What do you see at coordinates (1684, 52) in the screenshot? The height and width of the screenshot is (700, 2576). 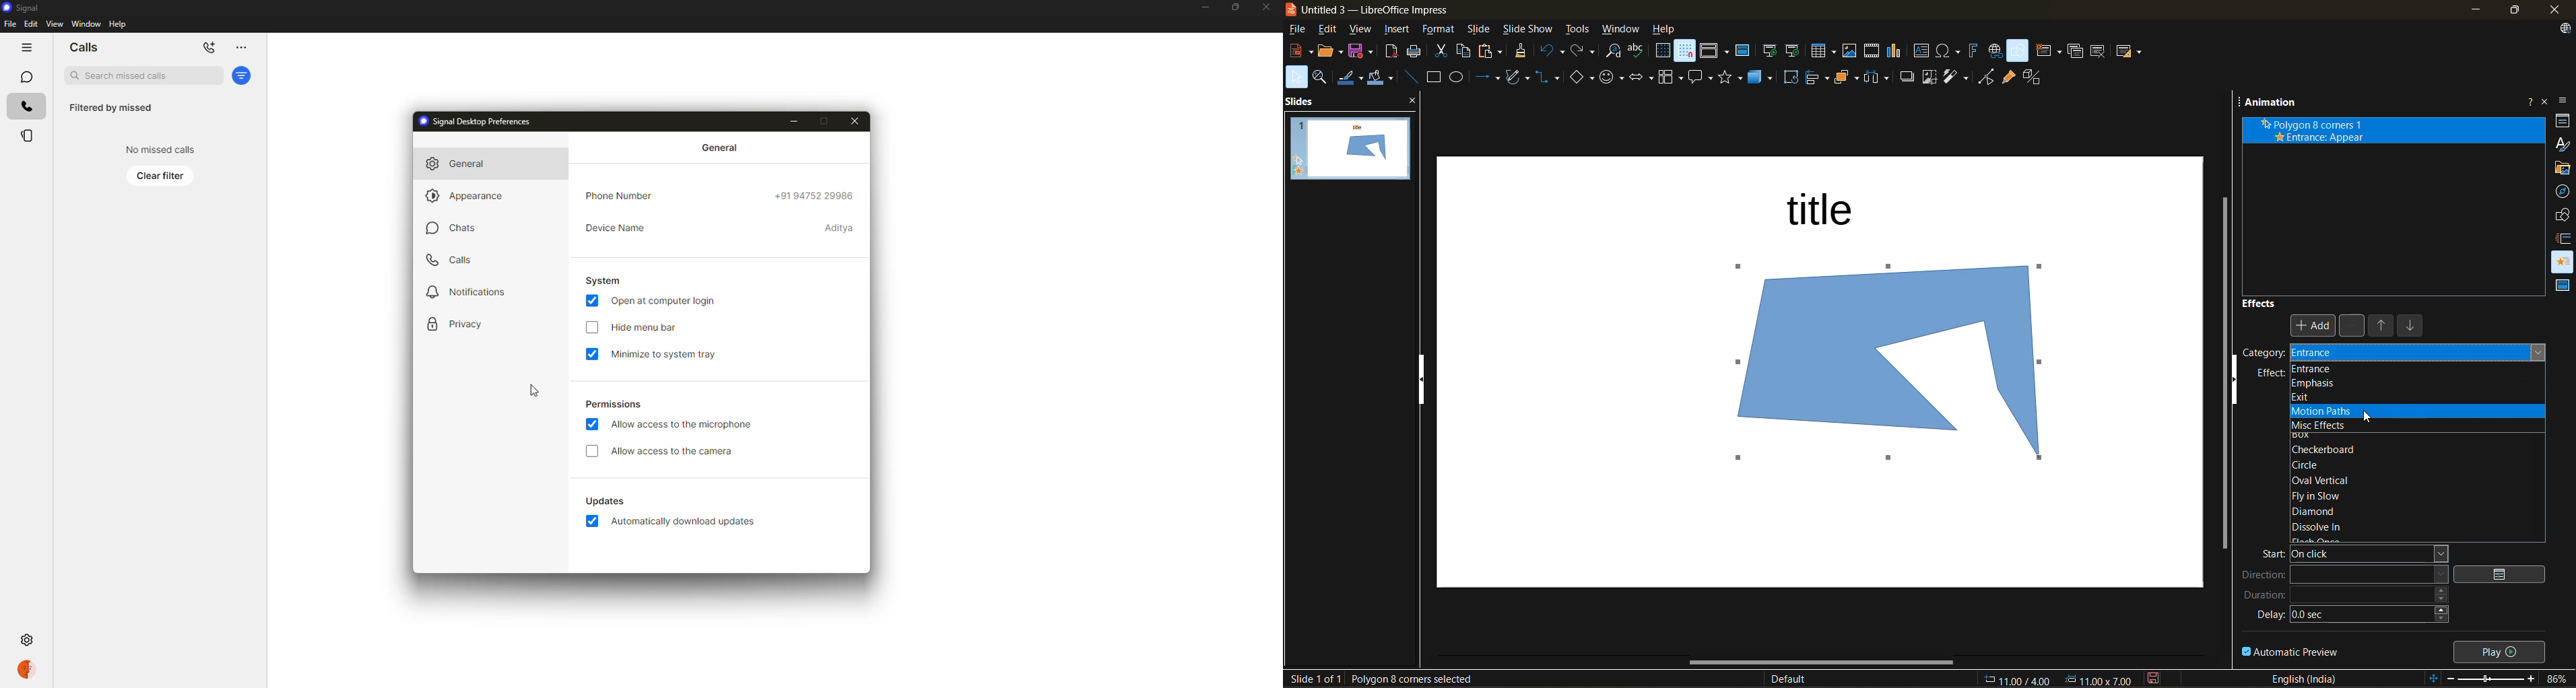 I see `snap to grid` at bounding box center [1684, 52].